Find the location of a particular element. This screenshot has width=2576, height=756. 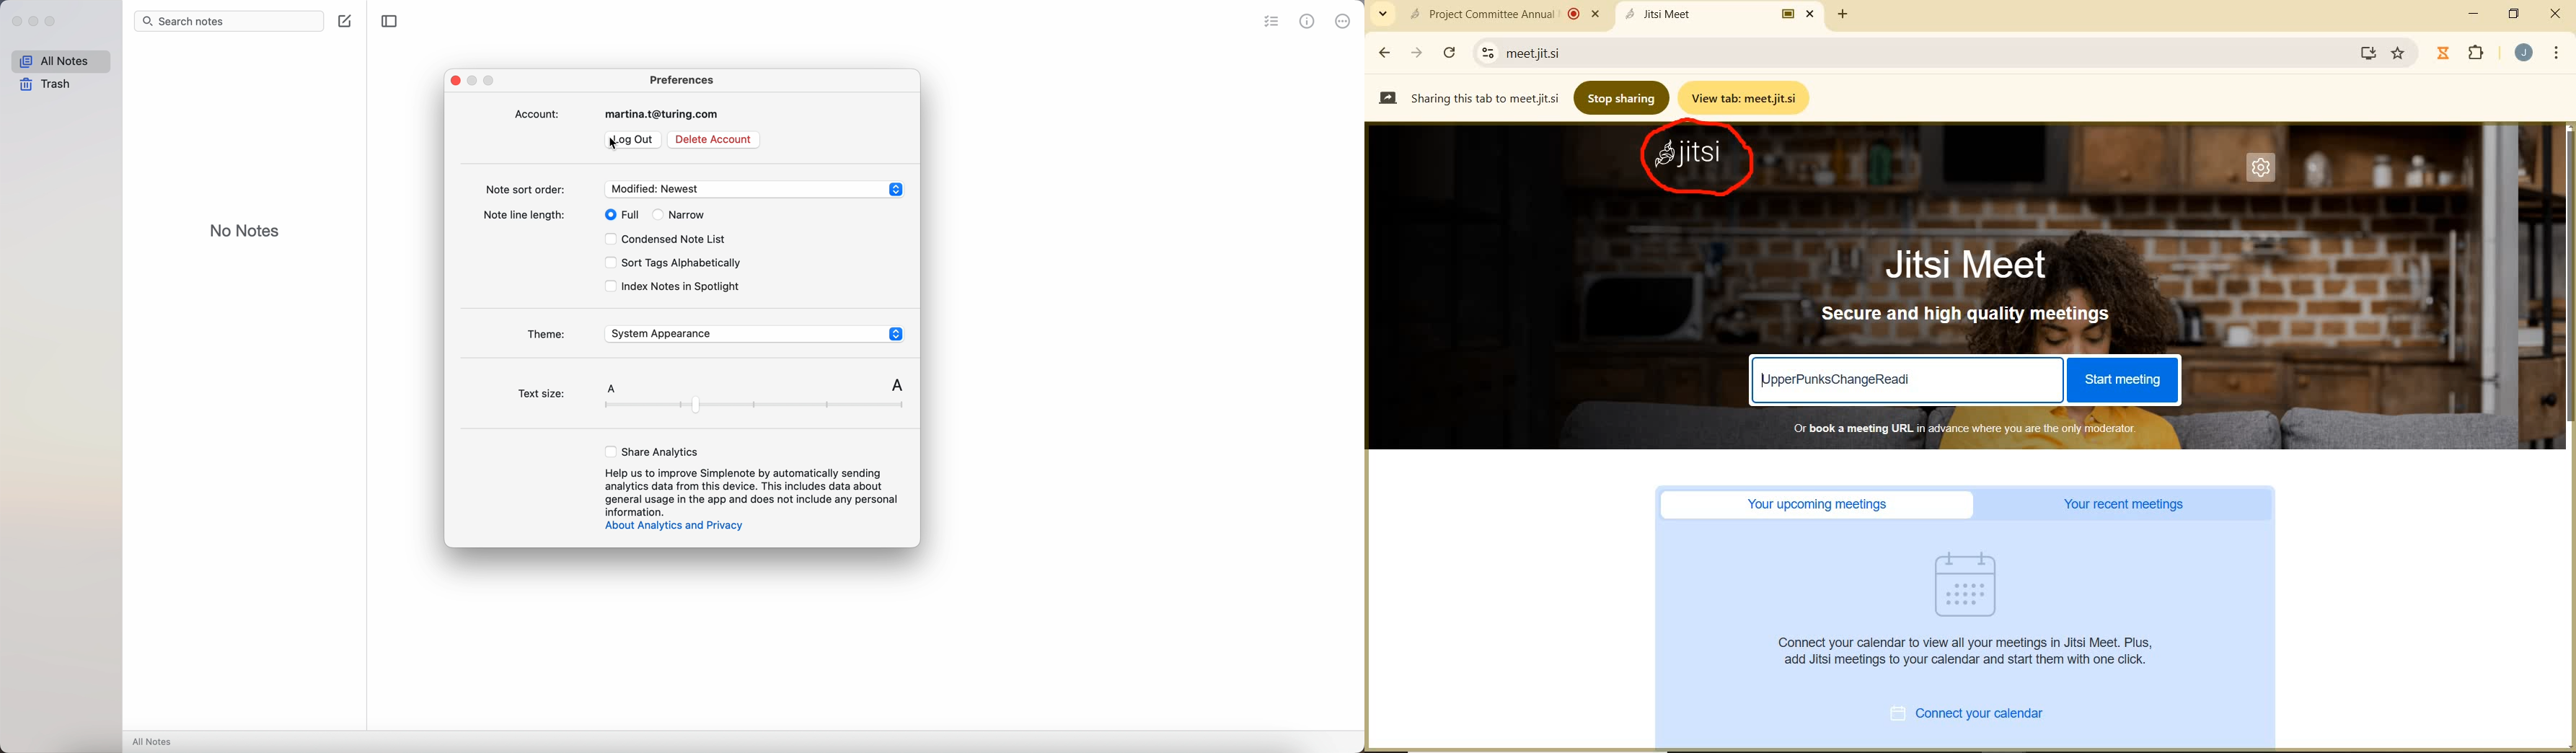

checkbox is located at coordinates (599, 215).